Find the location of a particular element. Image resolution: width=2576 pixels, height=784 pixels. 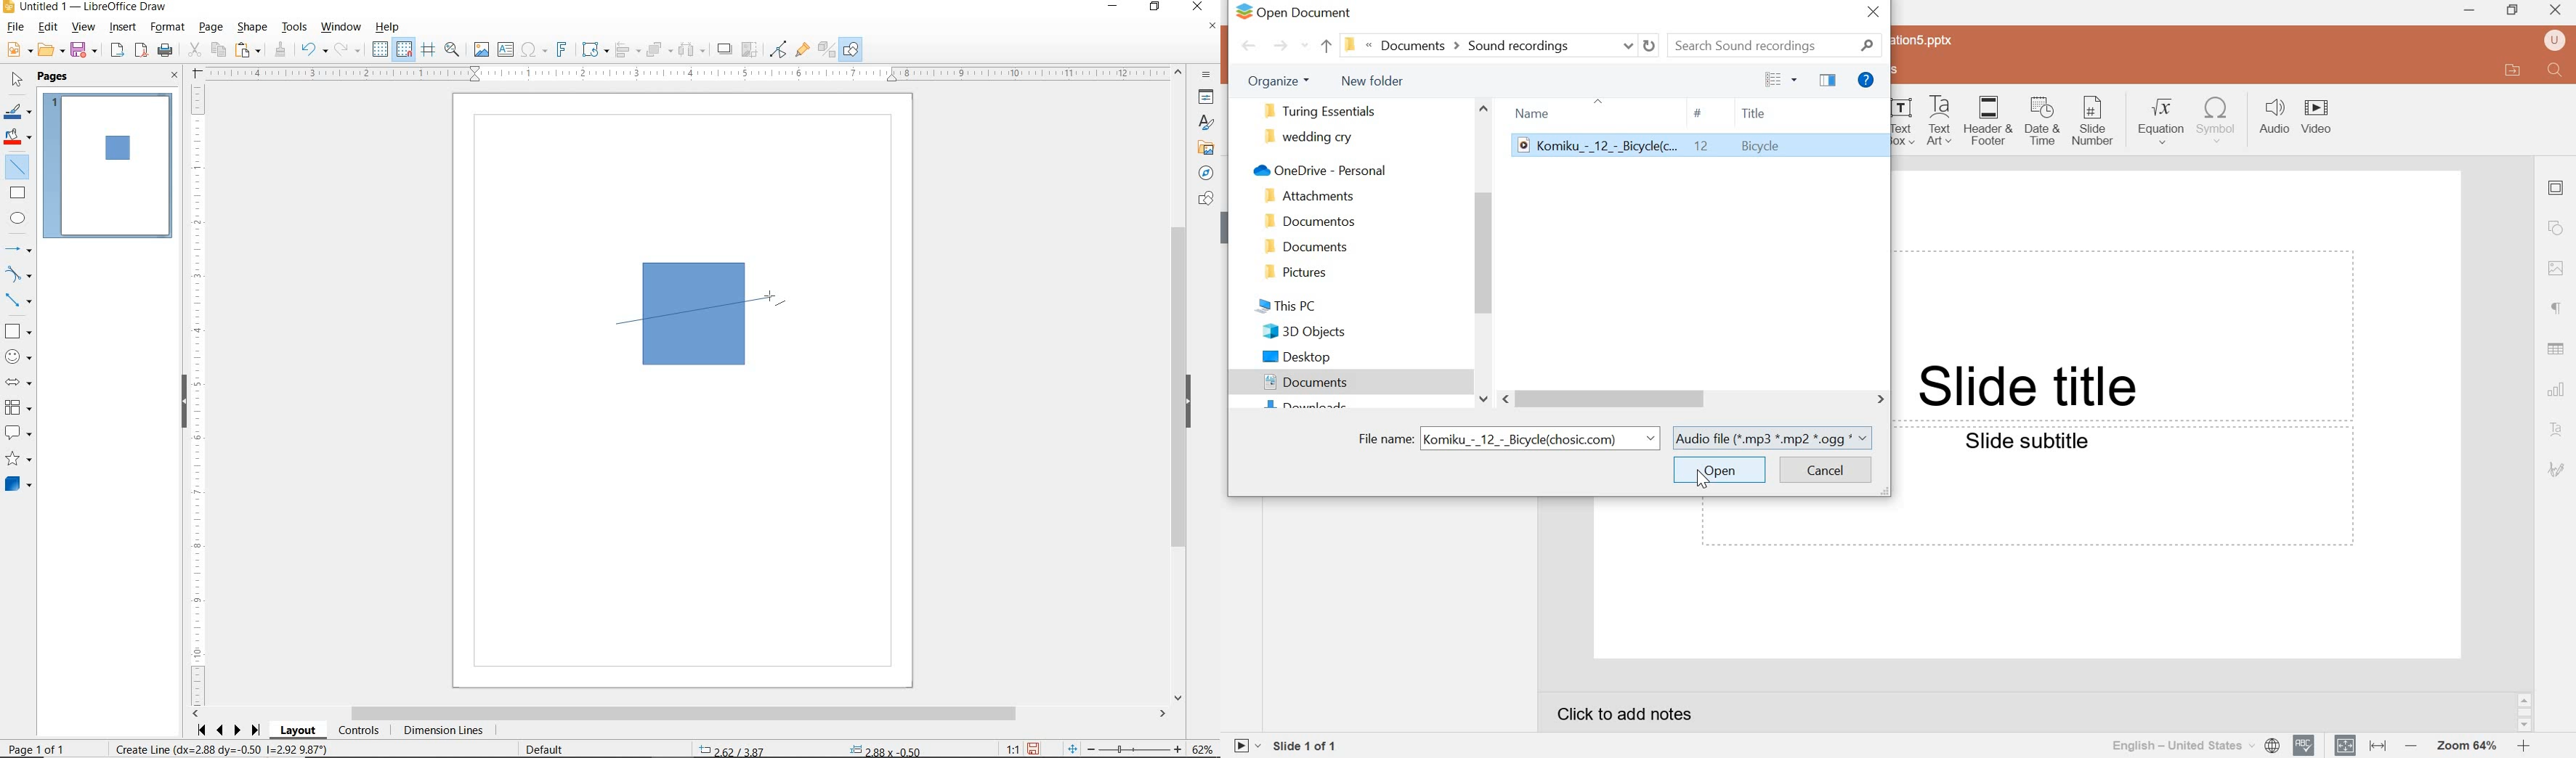

symbol is located at coordinates (2216, 120).